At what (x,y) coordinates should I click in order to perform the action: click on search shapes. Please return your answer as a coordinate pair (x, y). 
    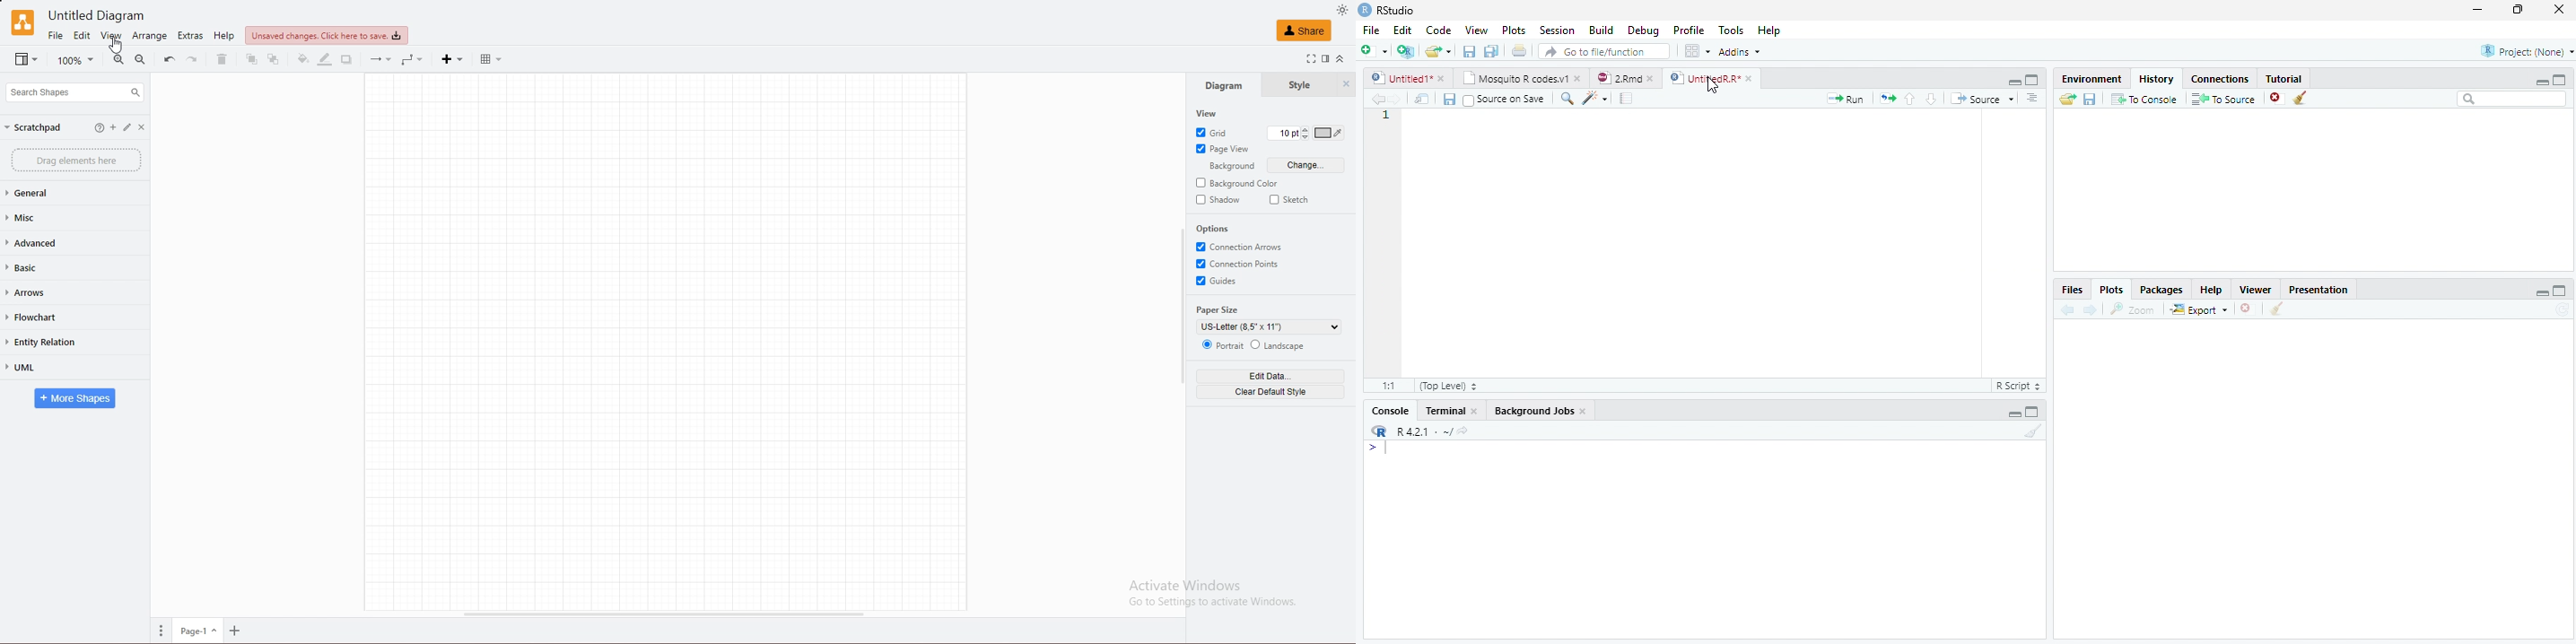
    Looking at the image, I should click on (75, 92).